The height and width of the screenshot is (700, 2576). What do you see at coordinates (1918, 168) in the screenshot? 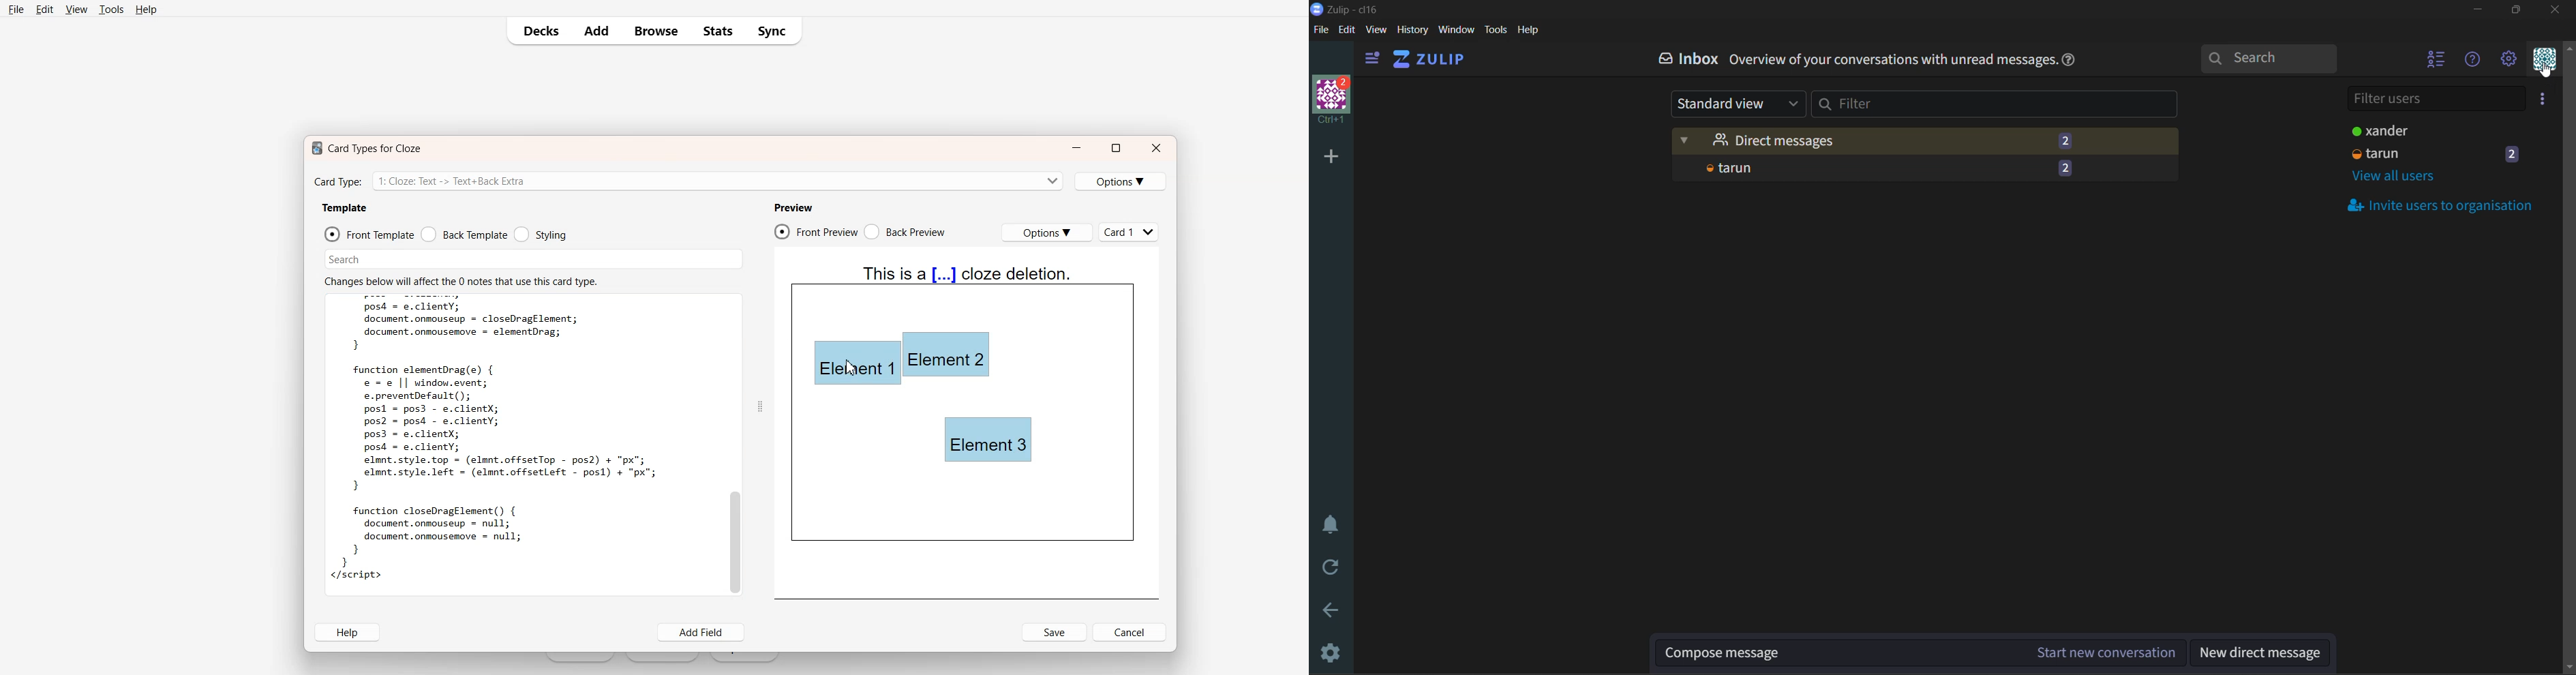
I see `tarun` at bounding box center [1918, 168].